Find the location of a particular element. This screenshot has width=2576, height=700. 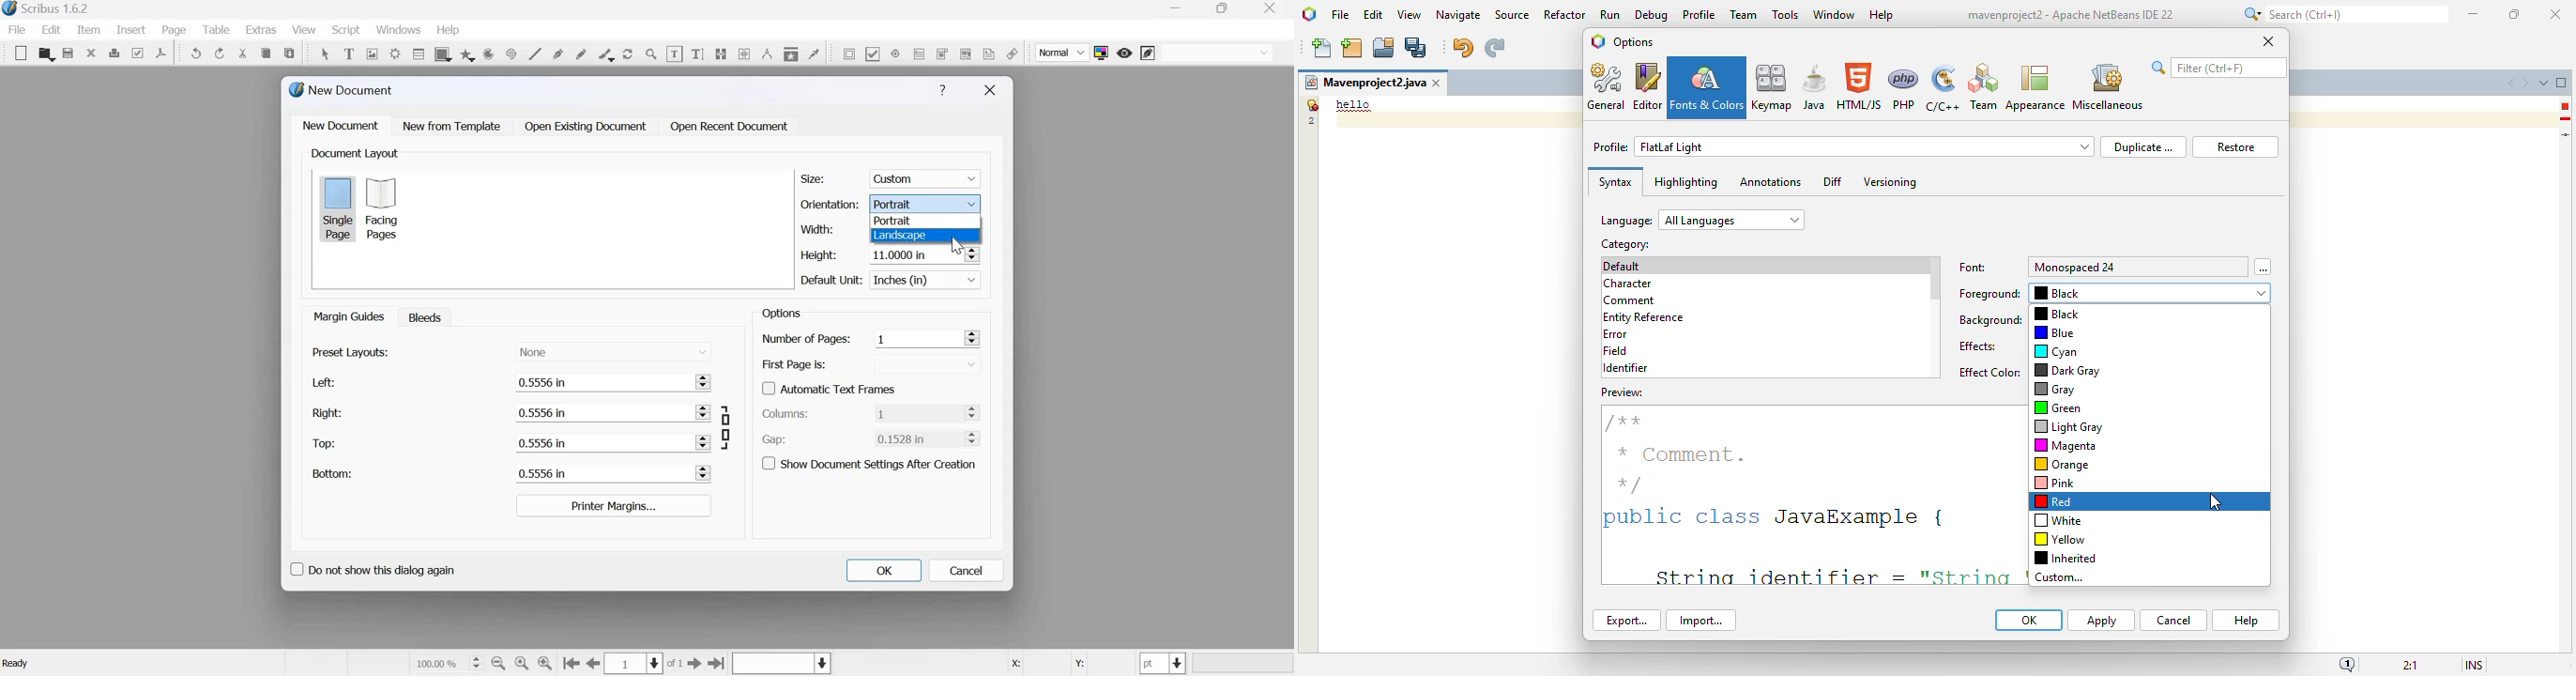

New is located at coordinates (18, 53).